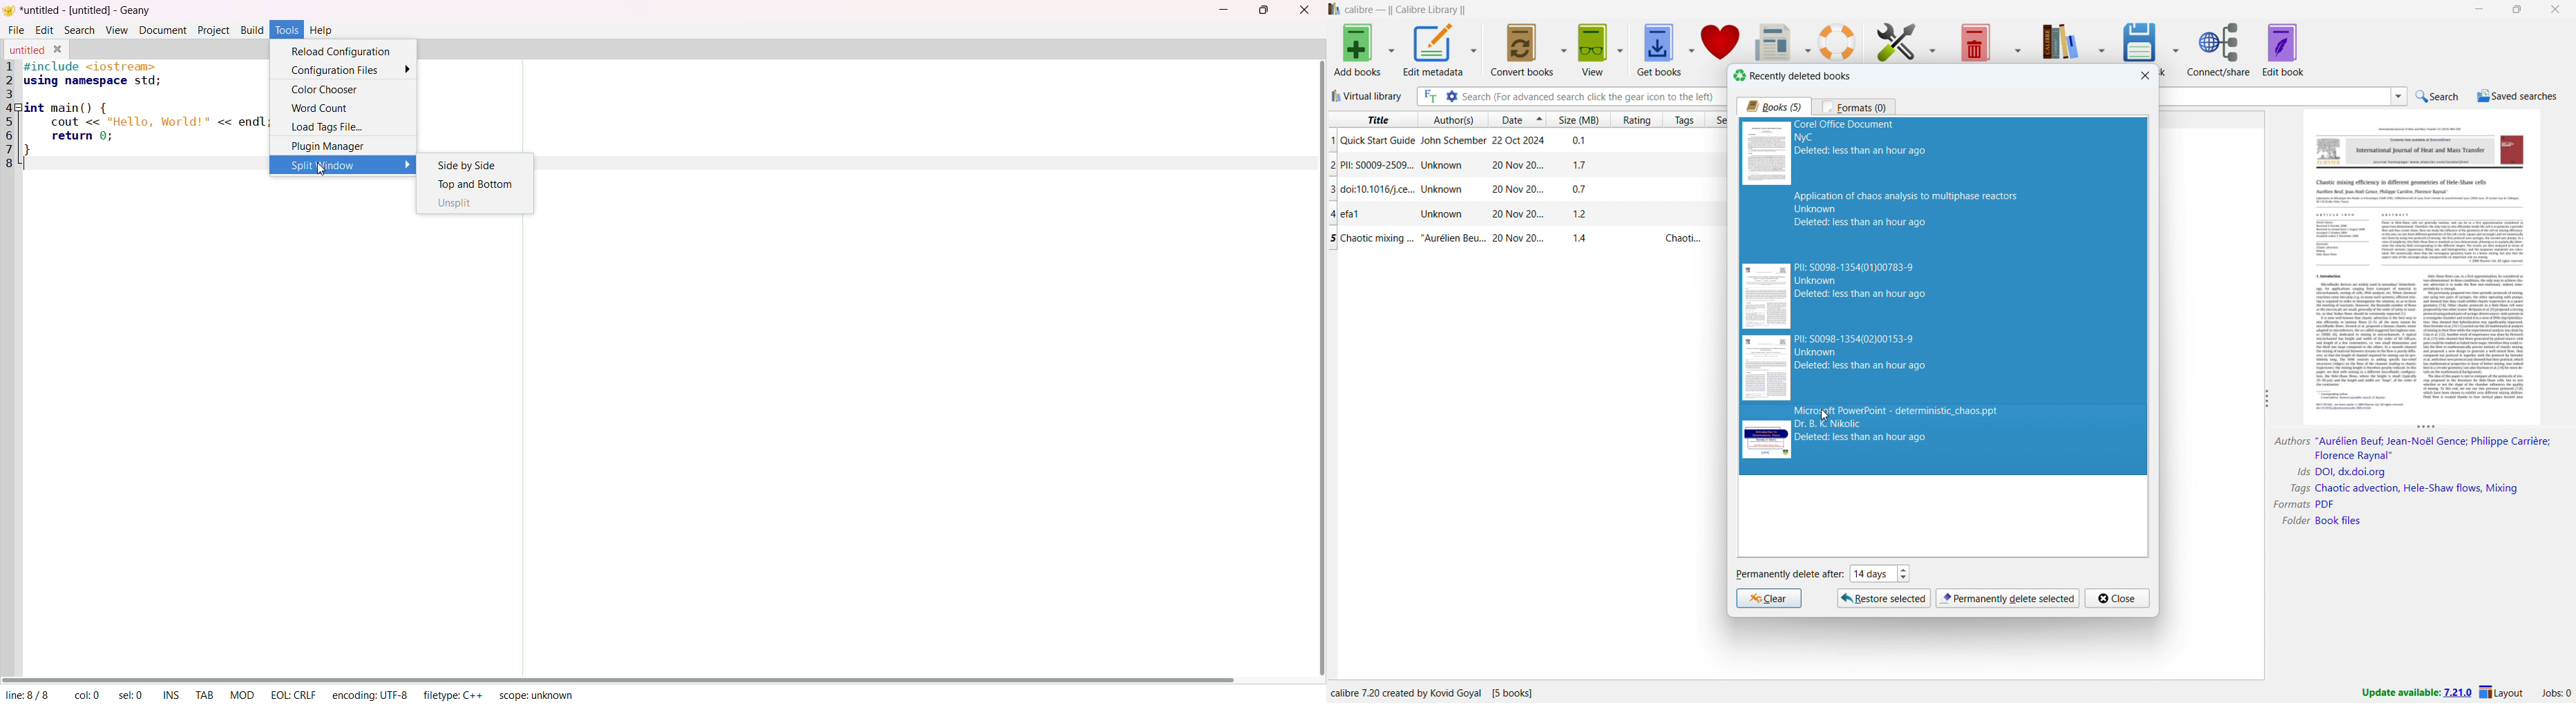 This screenshot has width=2576, height=728. I want to click on 5 books selected, so click(1944, 297).